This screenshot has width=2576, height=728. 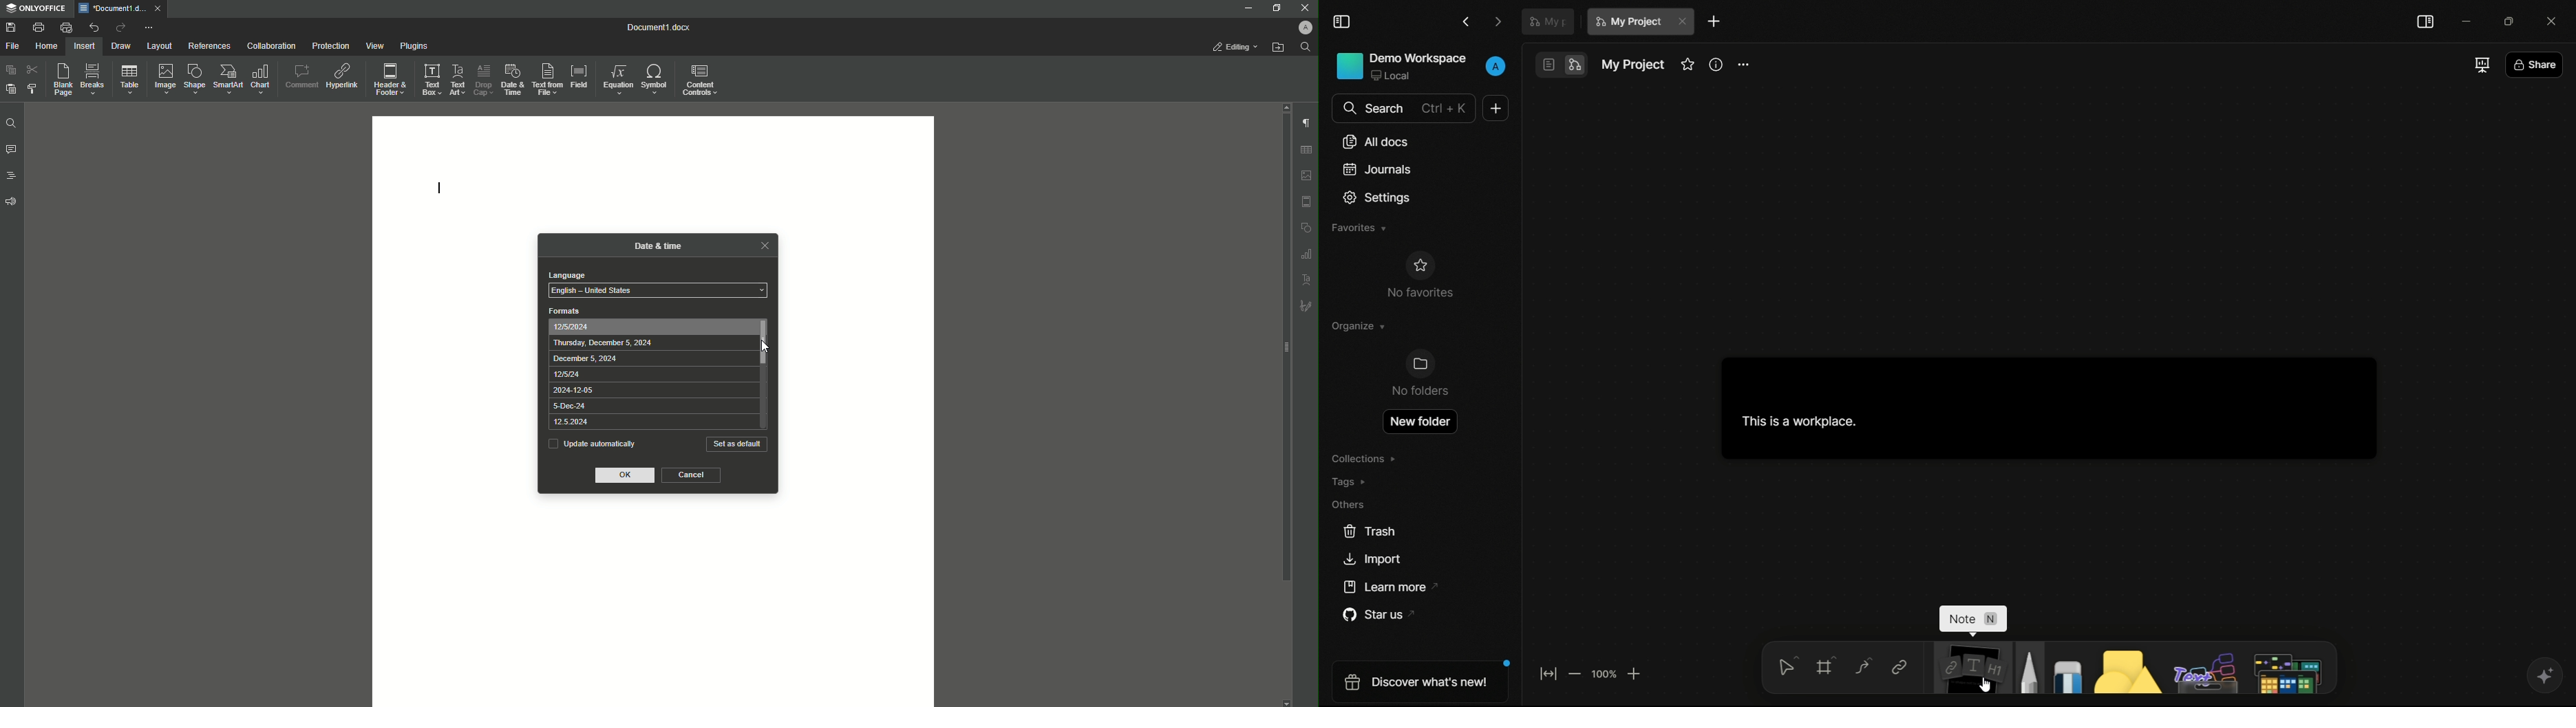 What do you see at coordinates (226, 80) in the screenshot?
I see `SmartArt` at bounding box center [226, 80].